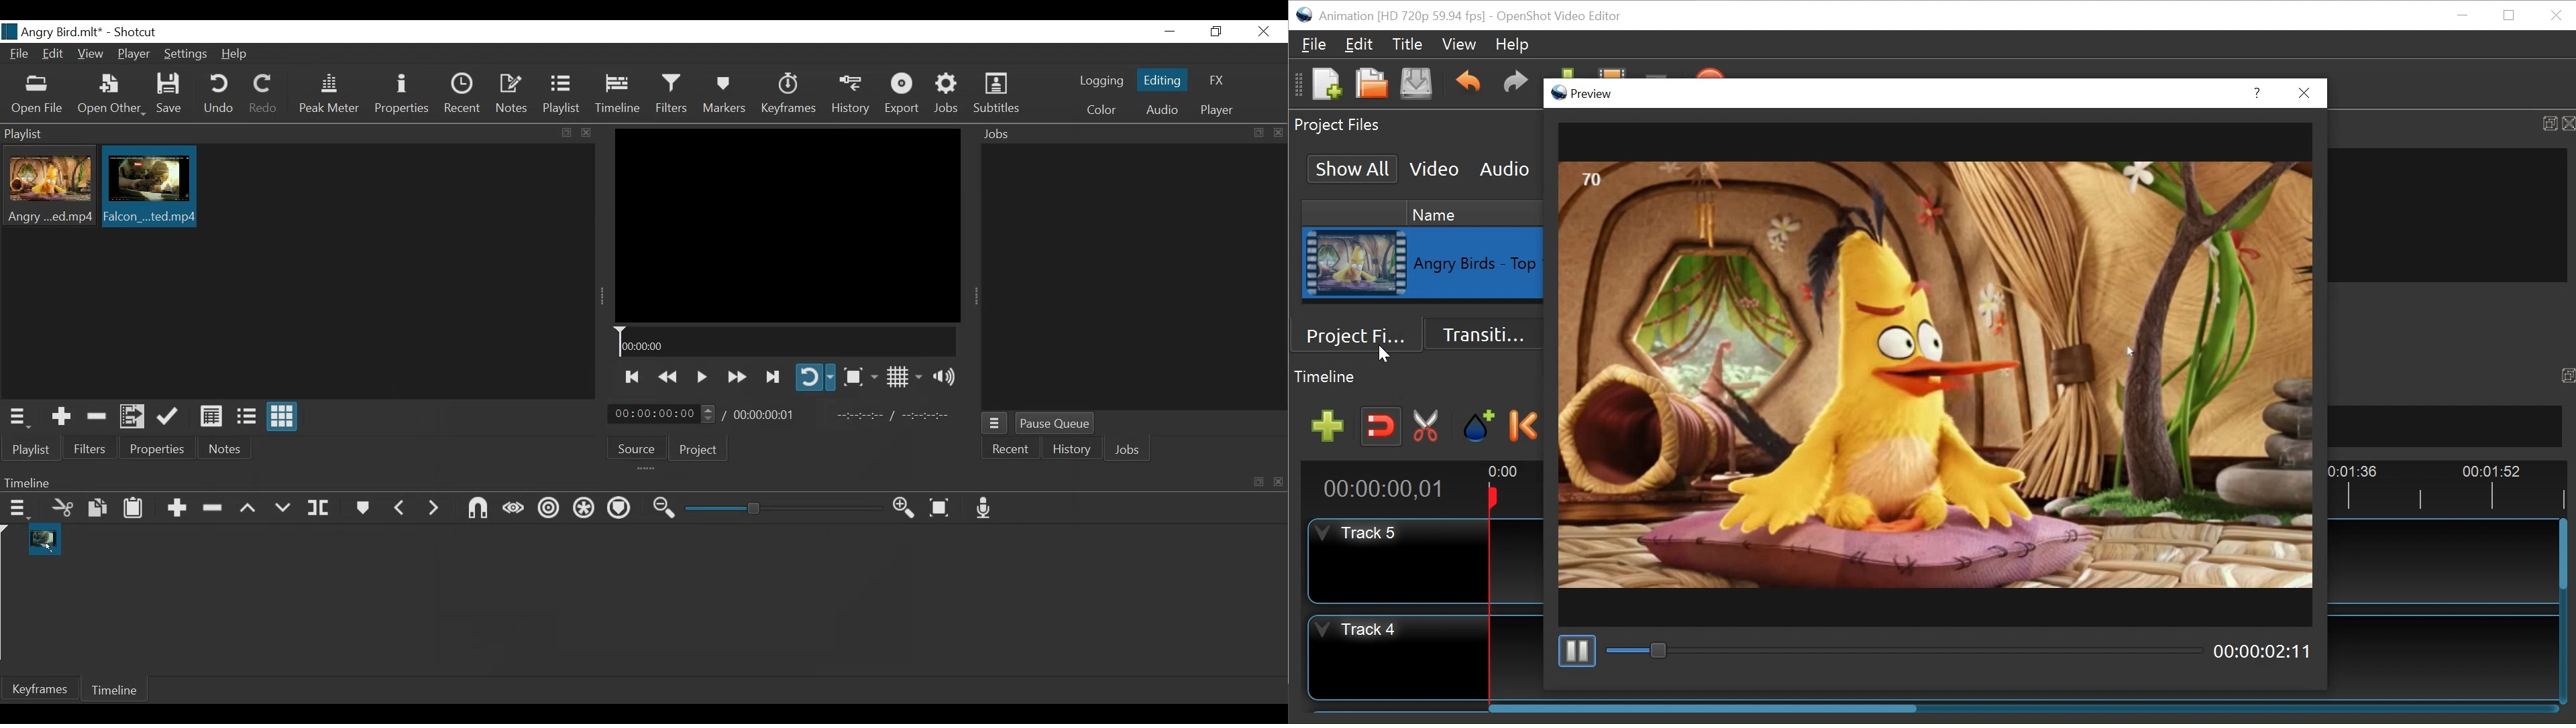 This screenshot has height=728, width=2576. Describe the element at coordinates (619, 509) in the screenshot. I see `Ripple all tracks` at that location.